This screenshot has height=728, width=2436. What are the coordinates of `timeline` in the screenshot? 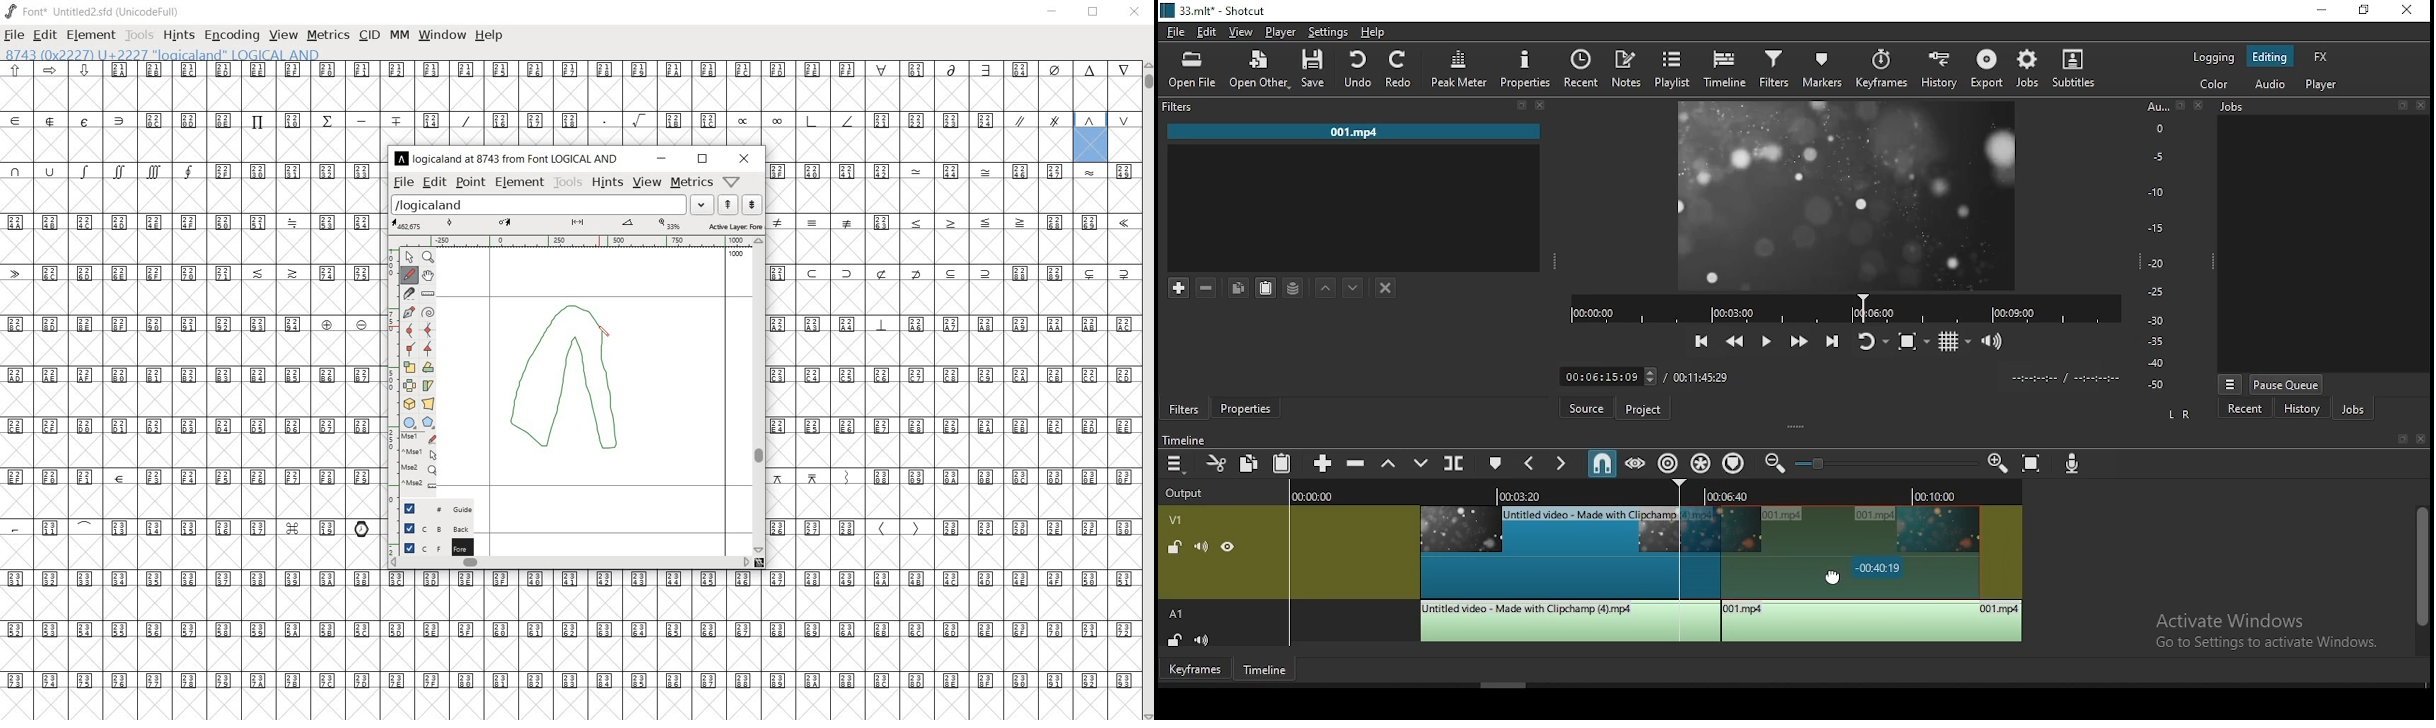 It's located at (1265, 671).